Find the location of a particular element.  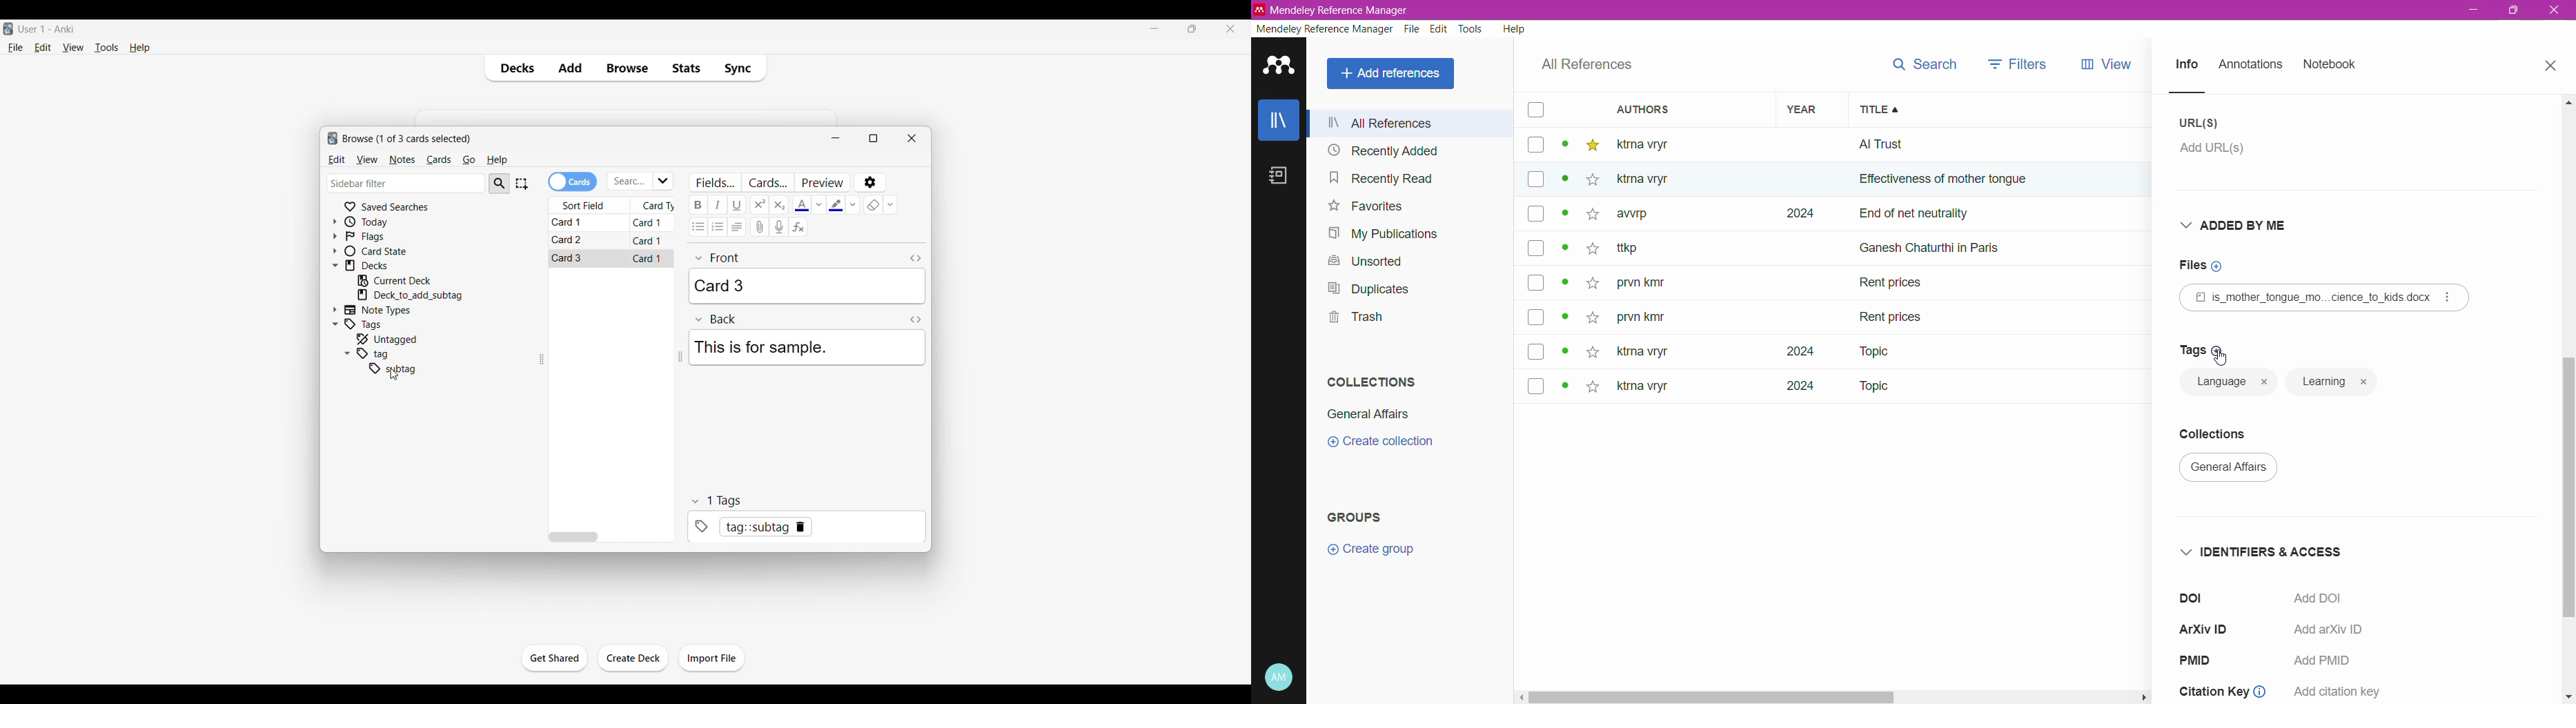

star is located at coordinates (1593, 351).